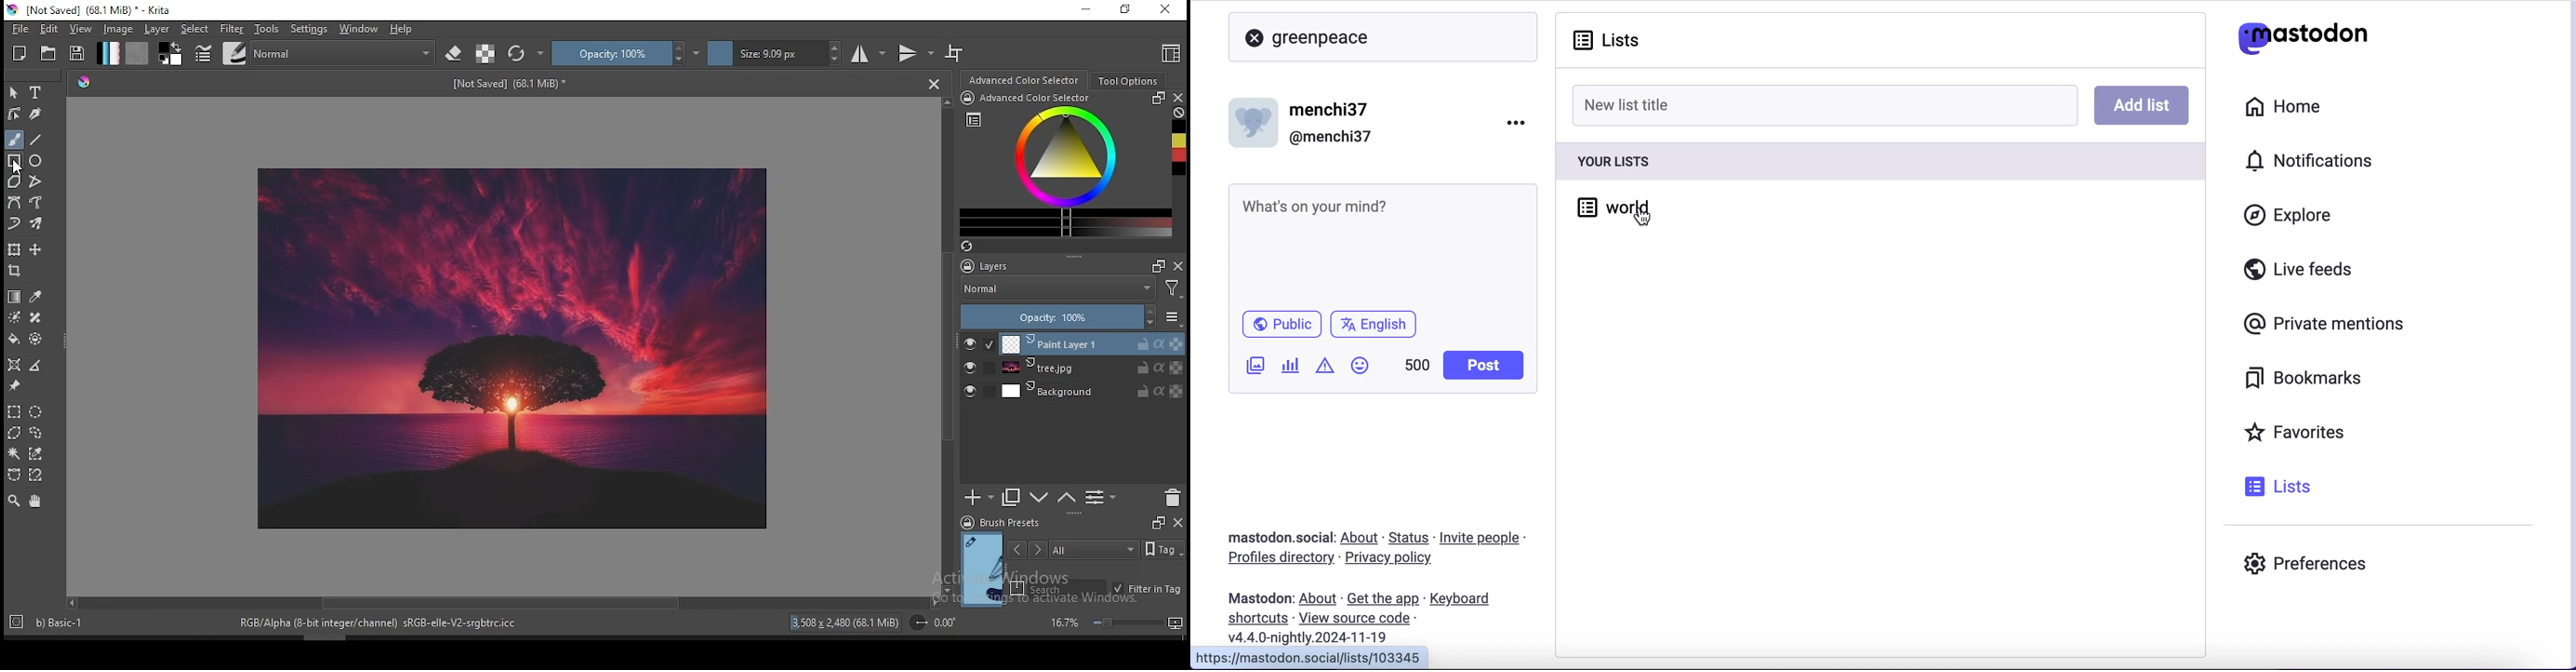 This screenshot has height=672, width=2576. Describe the element at coordinates (1101, 498) in the screenshot. I see `view or change layer properties` at that location.